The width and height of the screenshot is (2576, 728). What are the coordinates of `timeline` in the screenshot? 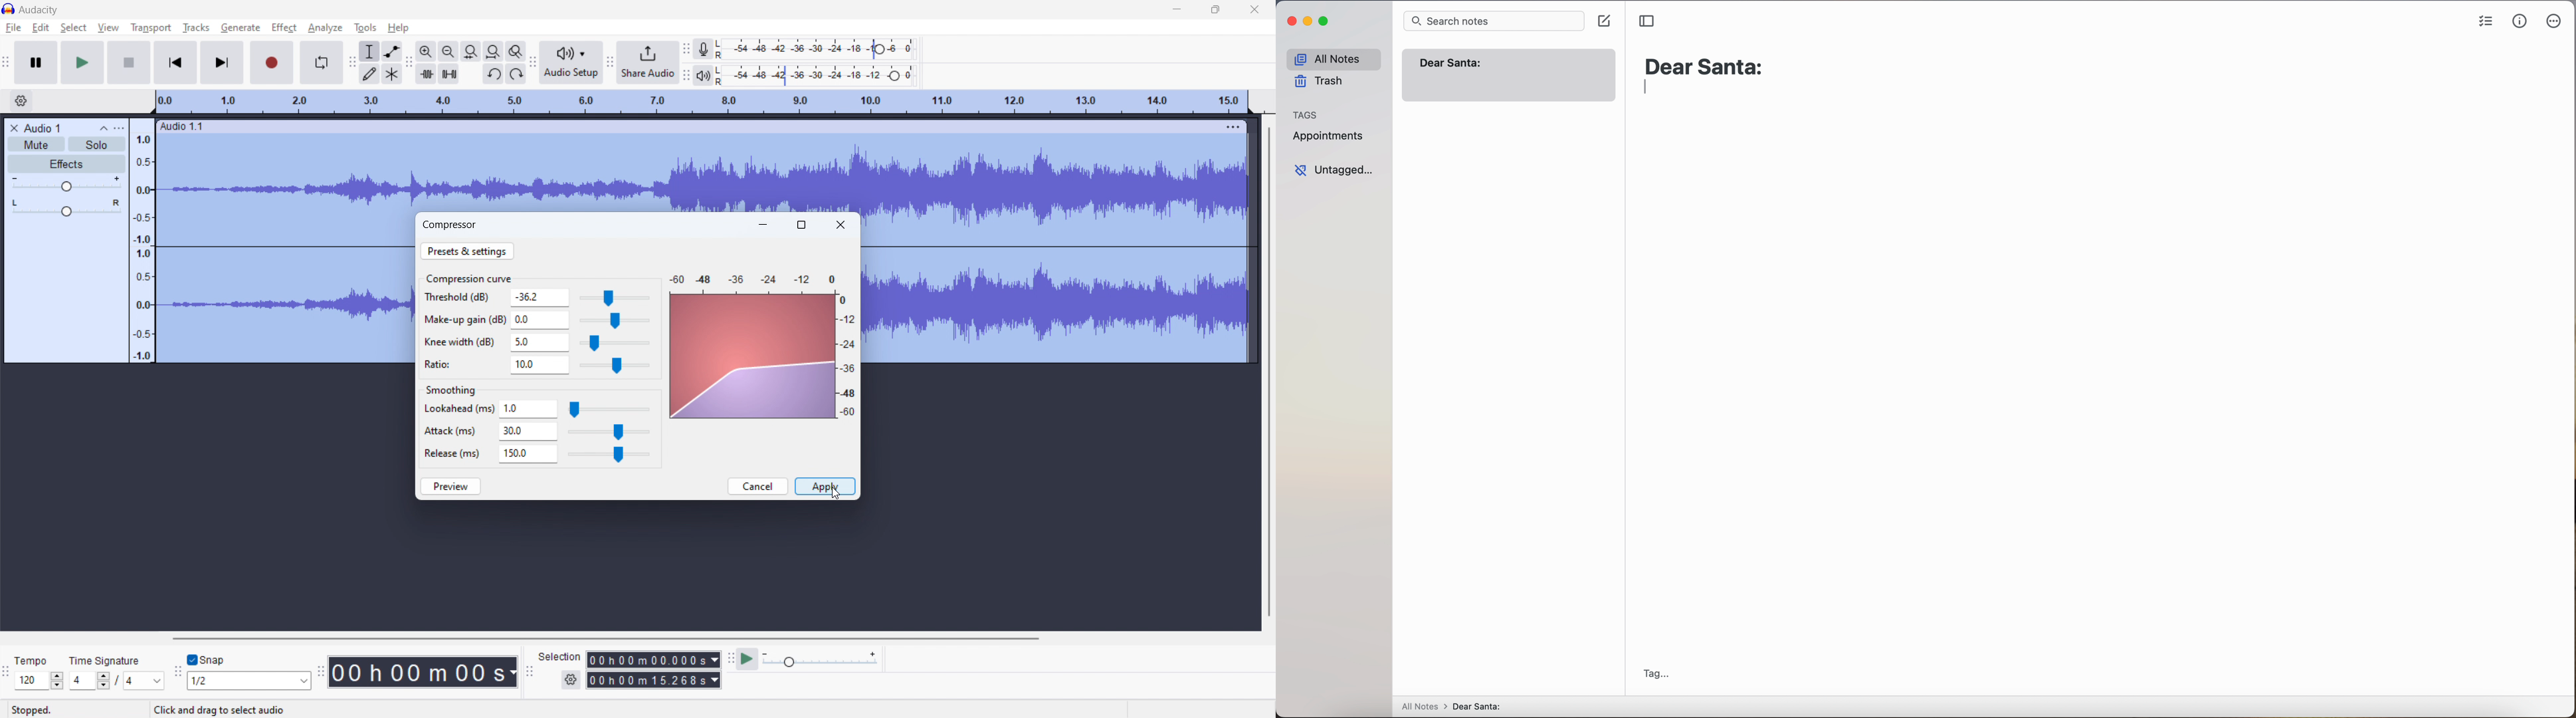 It's located at (701, 102).